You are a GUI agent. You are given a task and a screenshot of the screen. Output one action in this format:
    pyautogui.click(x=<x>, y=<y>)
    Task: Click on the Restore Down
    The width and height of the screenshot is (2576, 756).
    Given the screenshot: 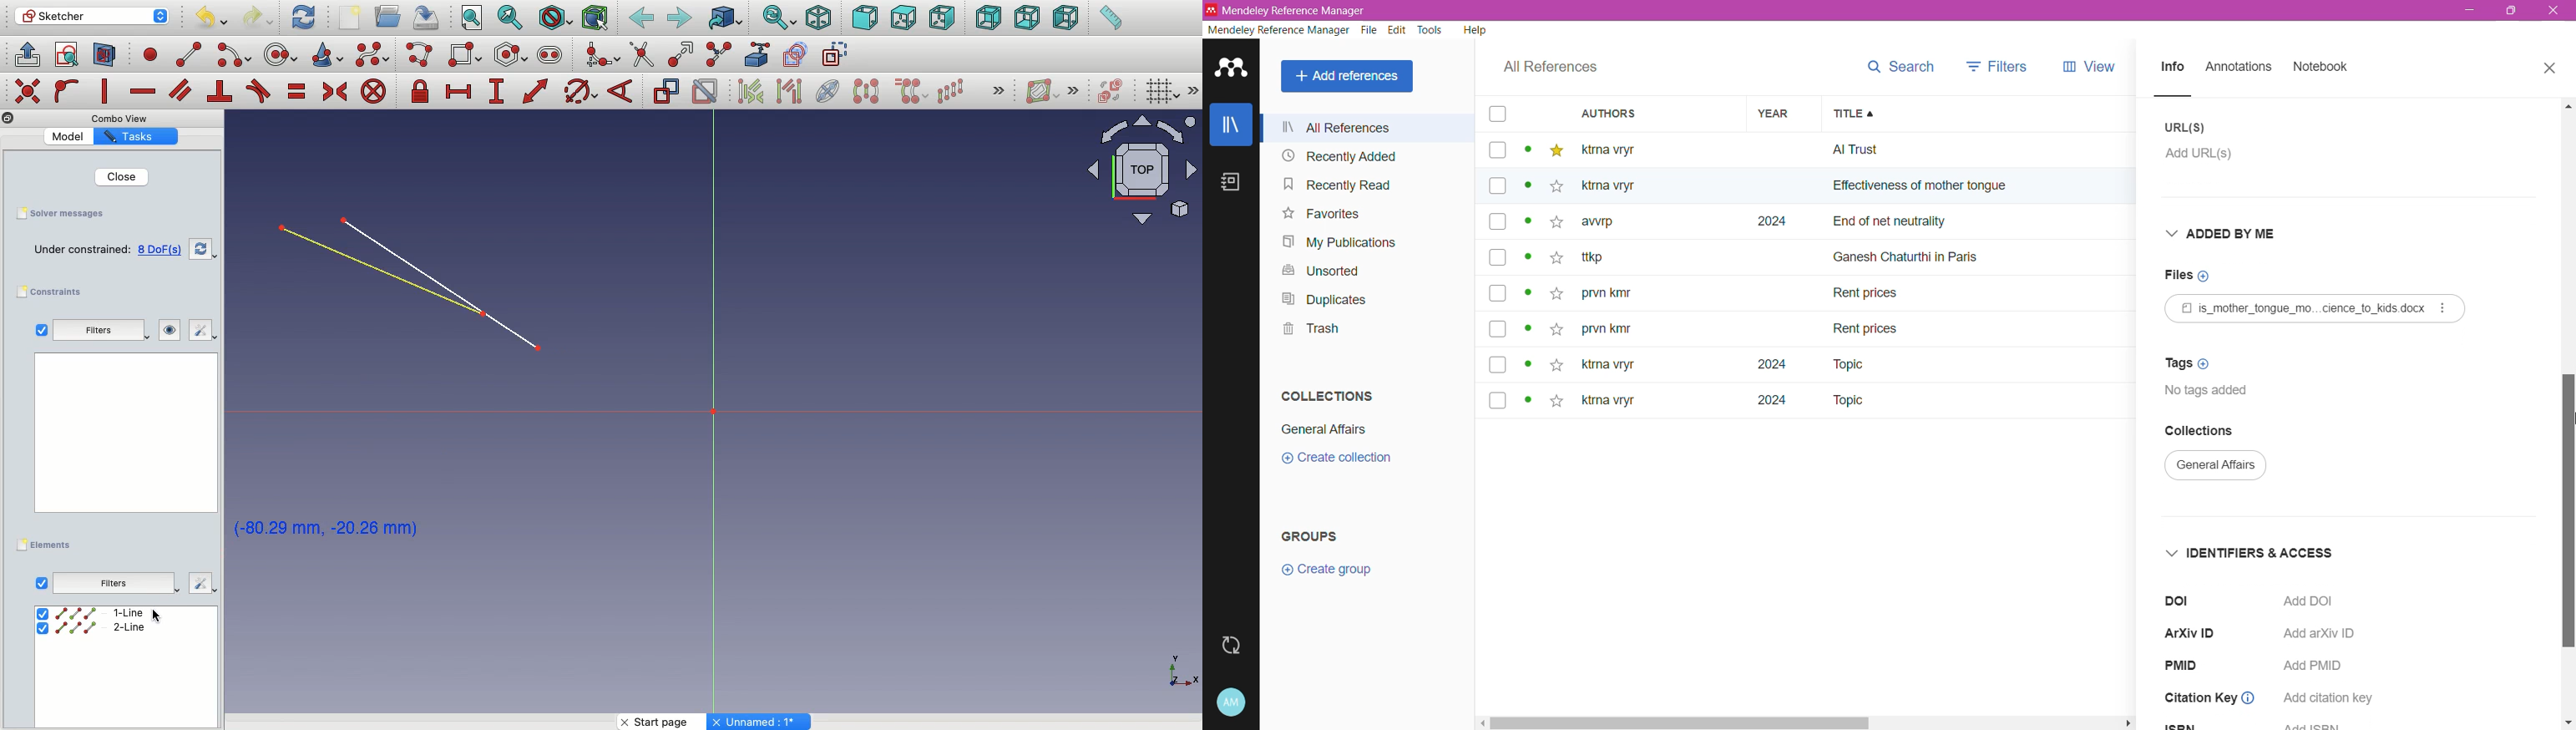 What is the action you would take?
    pyautogui.click(x=3775, y=8)
    